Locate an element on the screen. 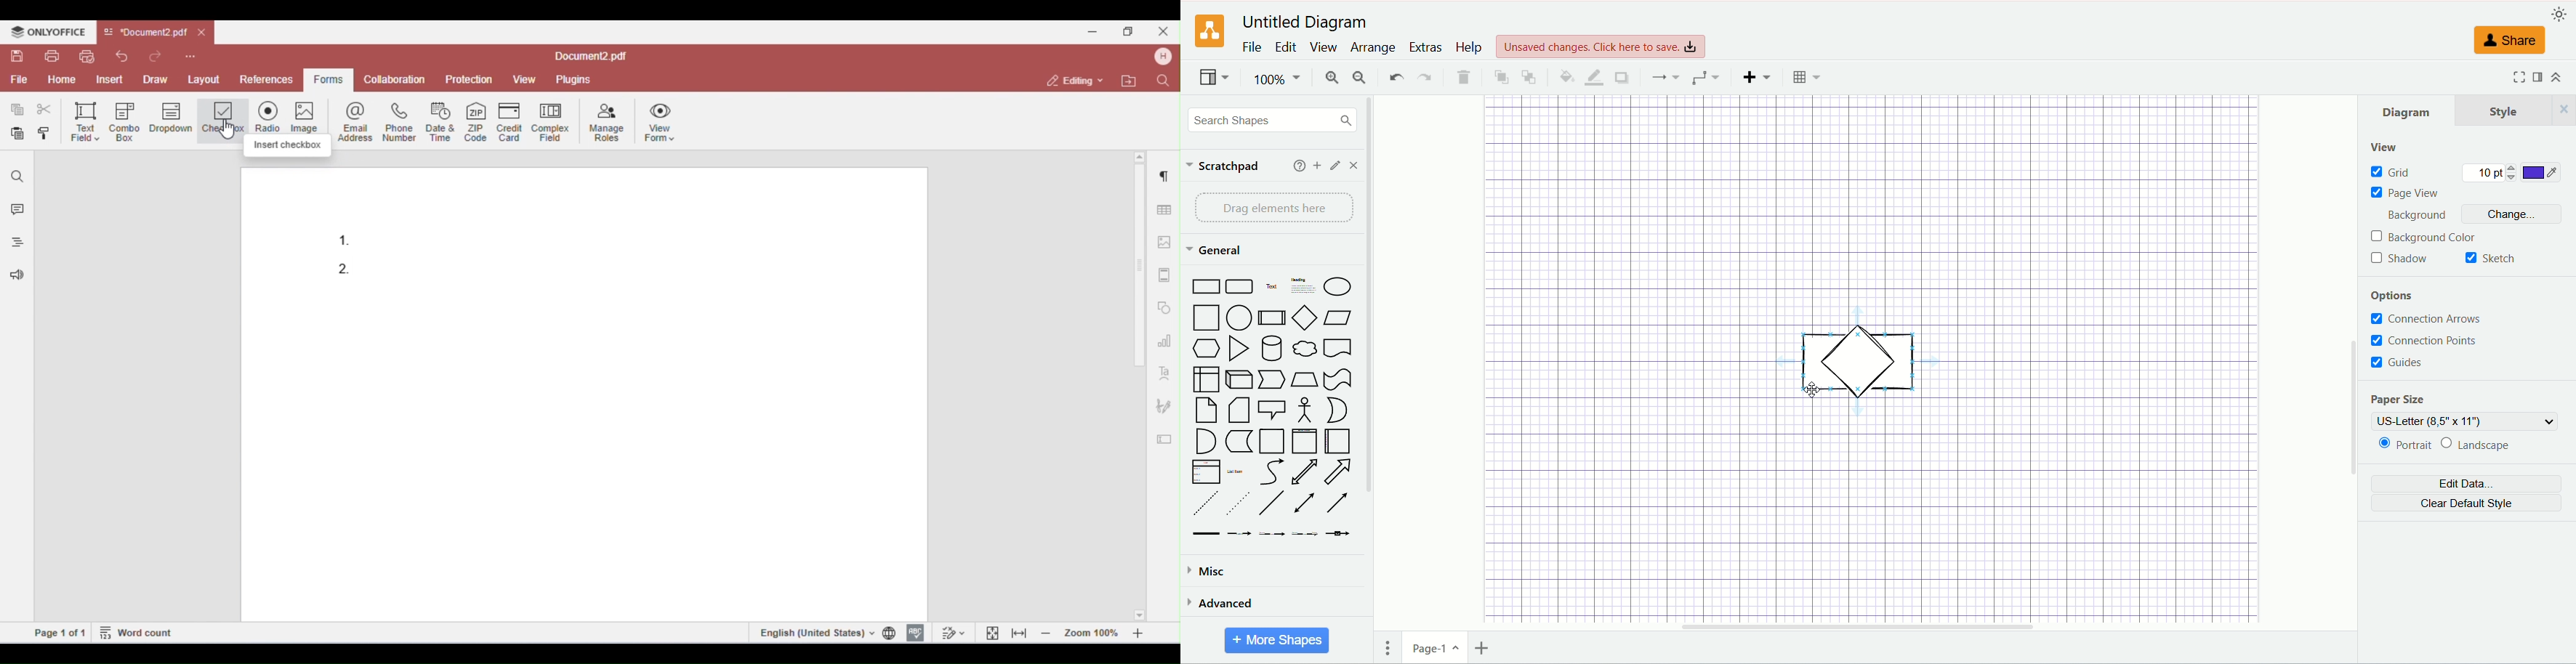  vertical scroll bar is located at coordinates (2348, 362).